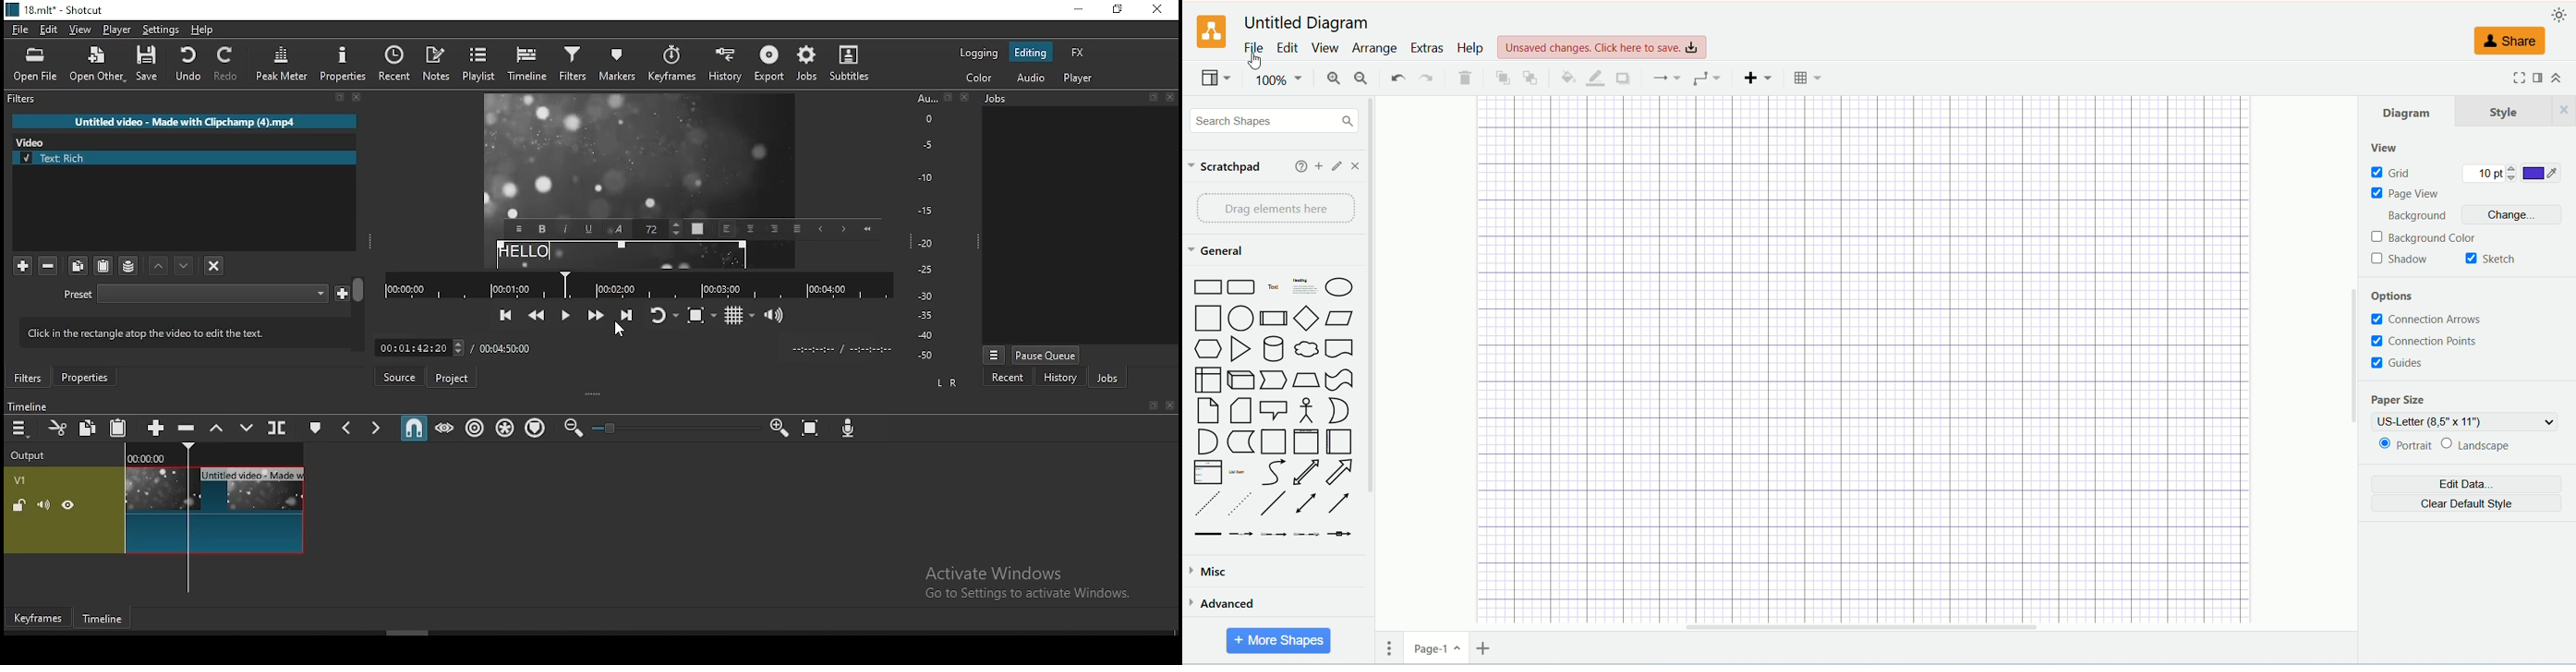 The height and width of the screenshot is (672, 2576). What do you see at coordinates (215, 453) in the screenshot?
I see `Timeline` at bounding box center [215, 453].